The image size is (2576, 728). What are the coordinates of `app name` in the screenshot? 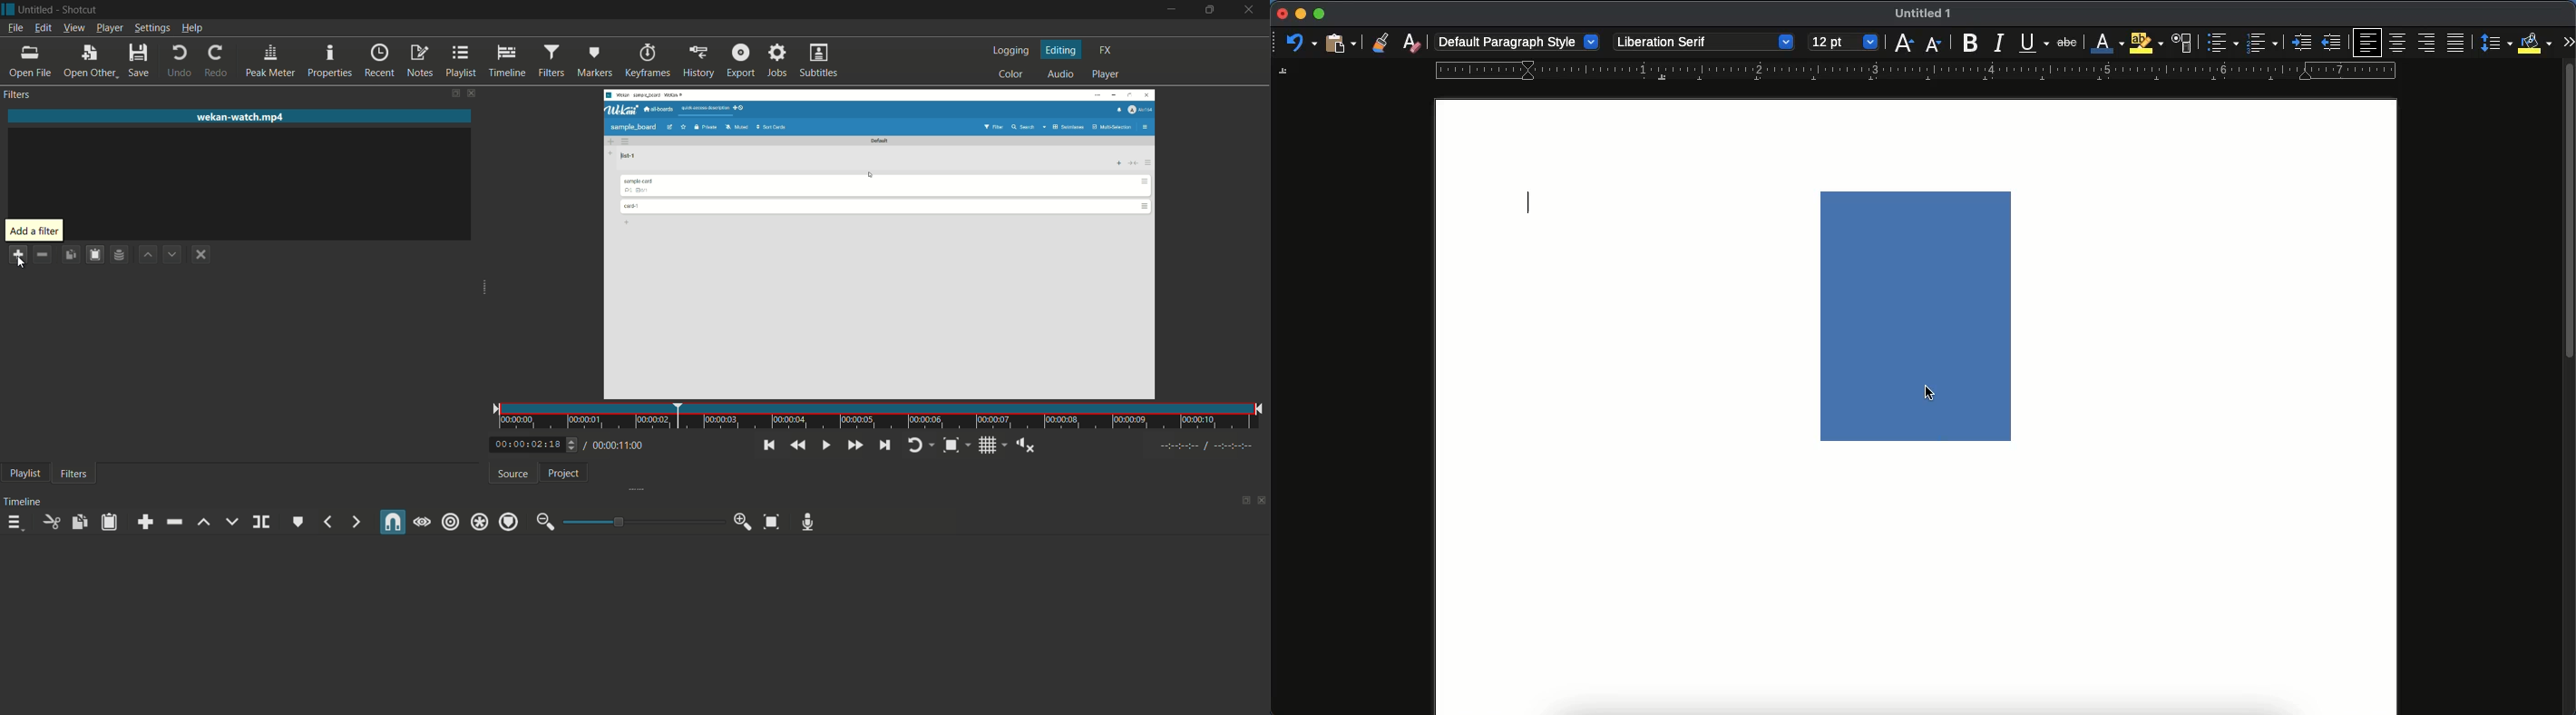 It's located at (81, 10).